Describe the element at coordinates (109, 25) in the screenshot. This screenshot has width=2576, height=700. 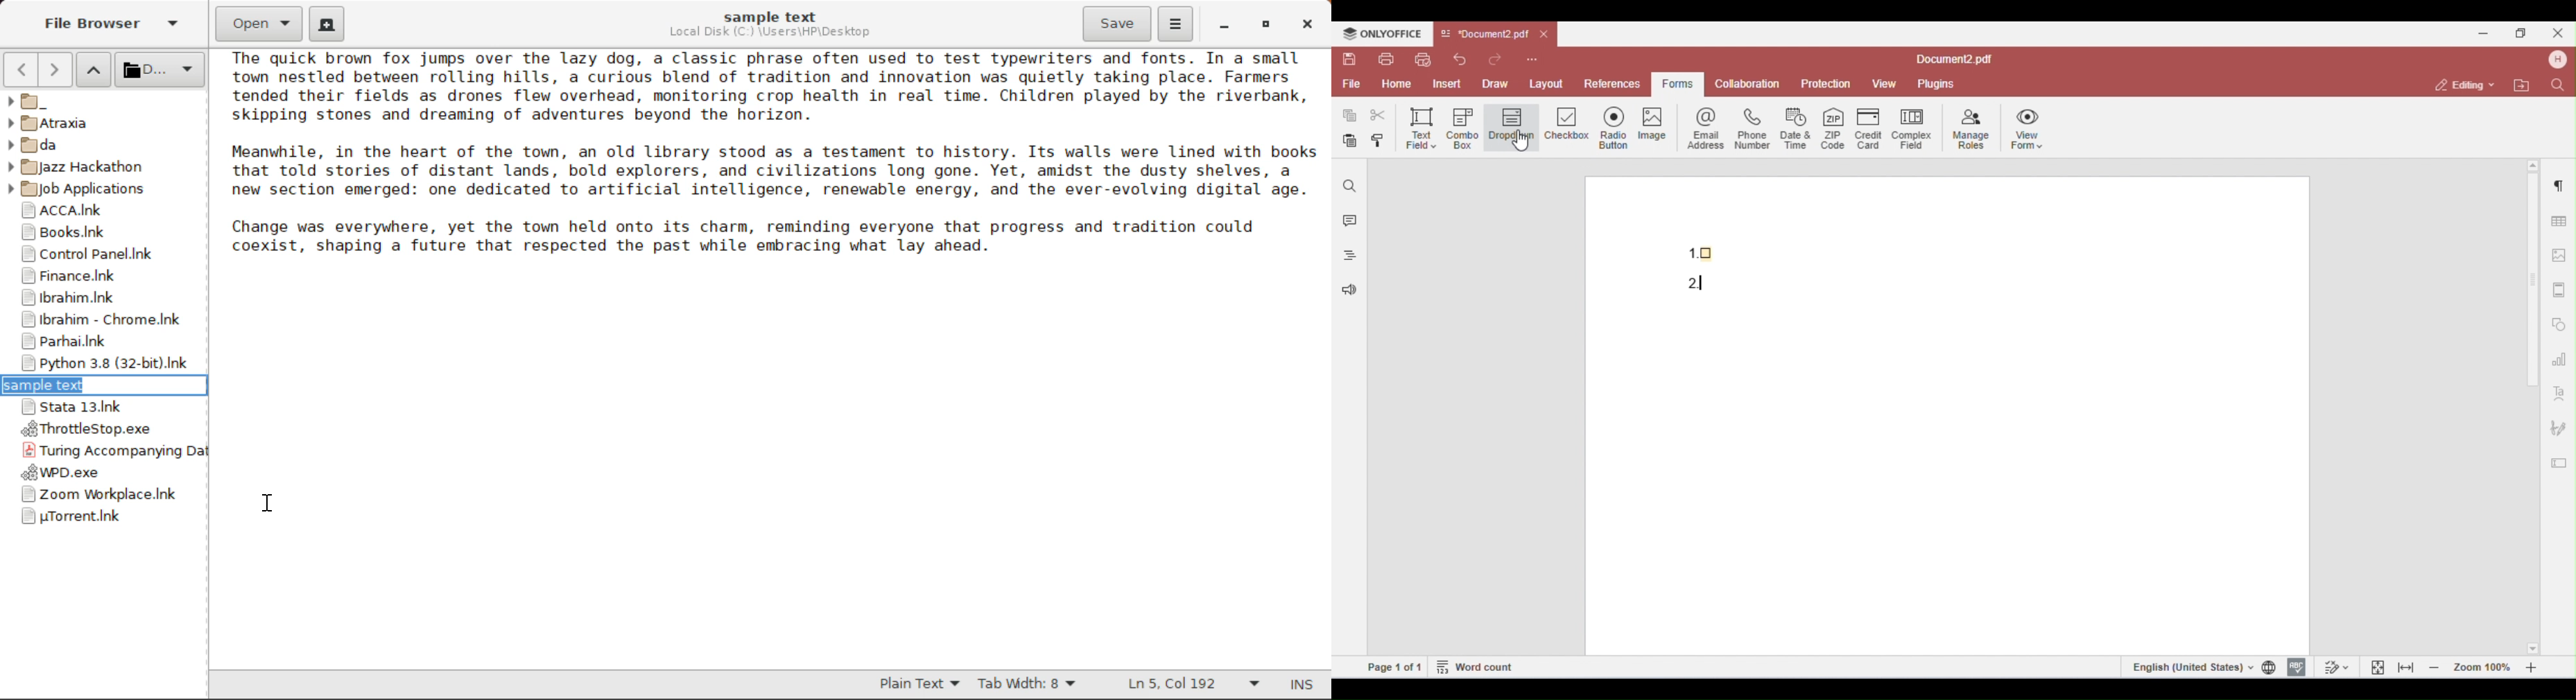
I see `File Browser Tab` at that location.